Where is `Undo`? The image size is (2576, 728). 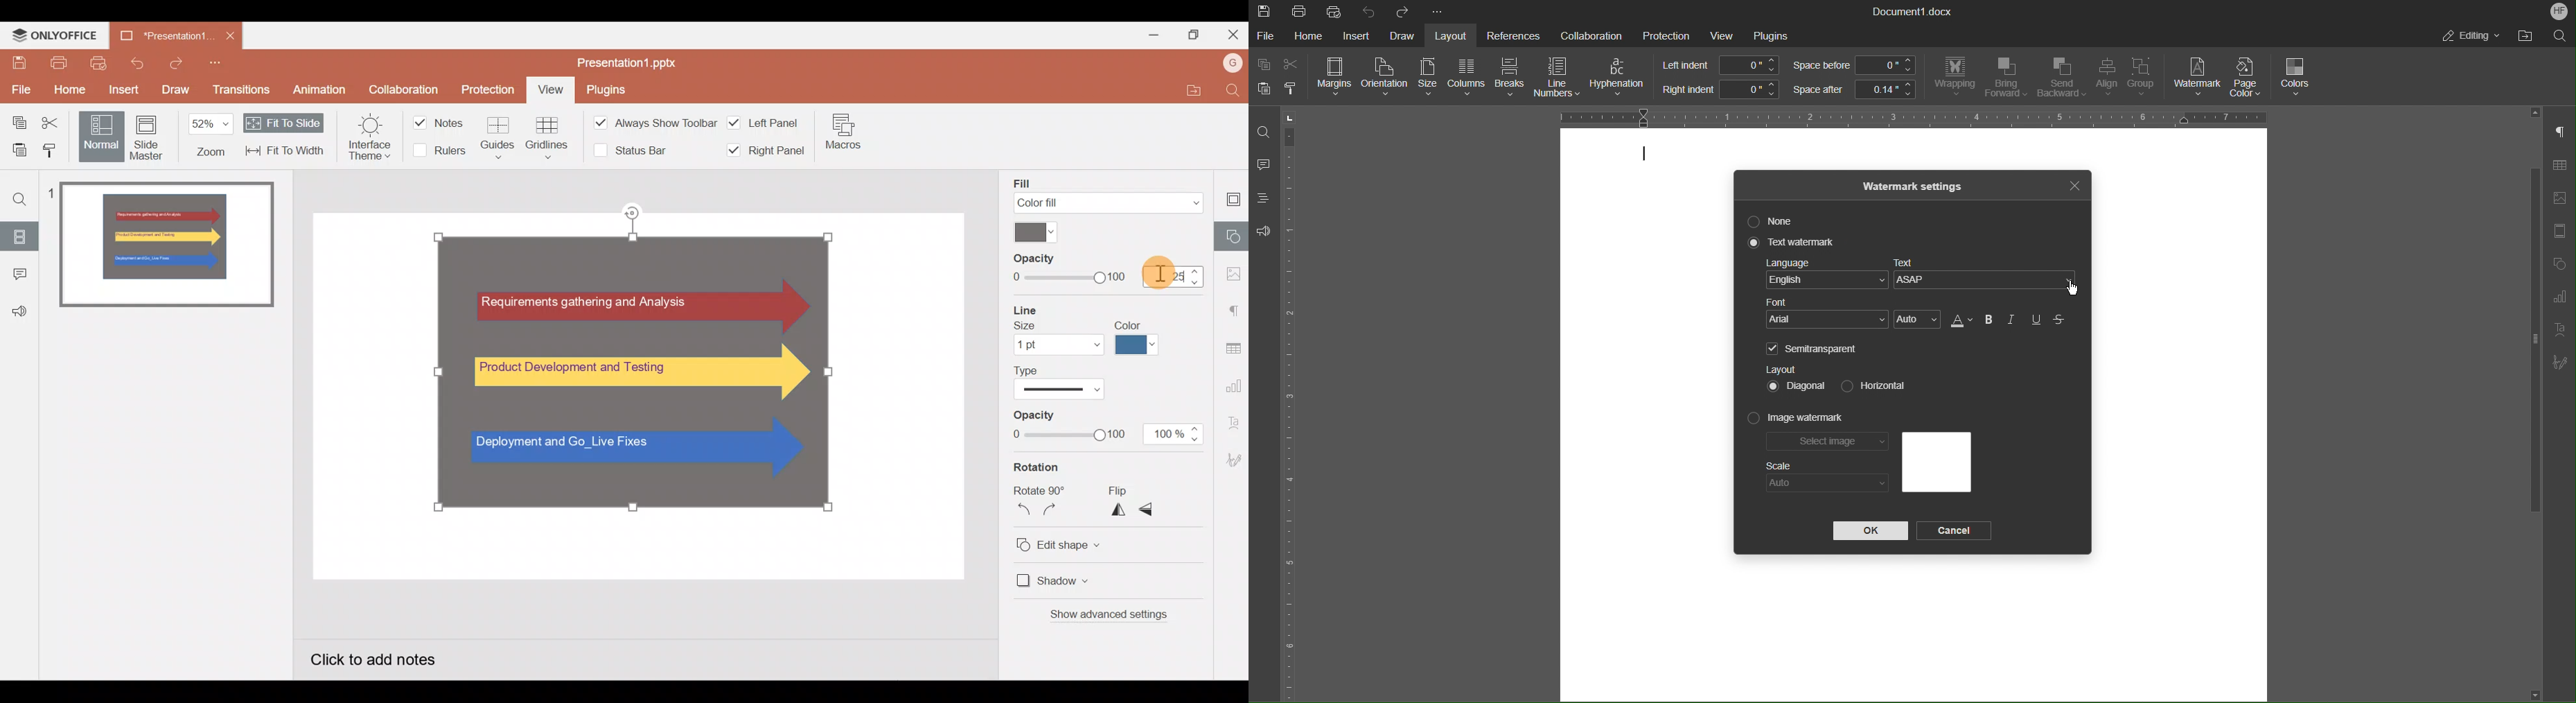
Undo is located at coordinates (139, 62).